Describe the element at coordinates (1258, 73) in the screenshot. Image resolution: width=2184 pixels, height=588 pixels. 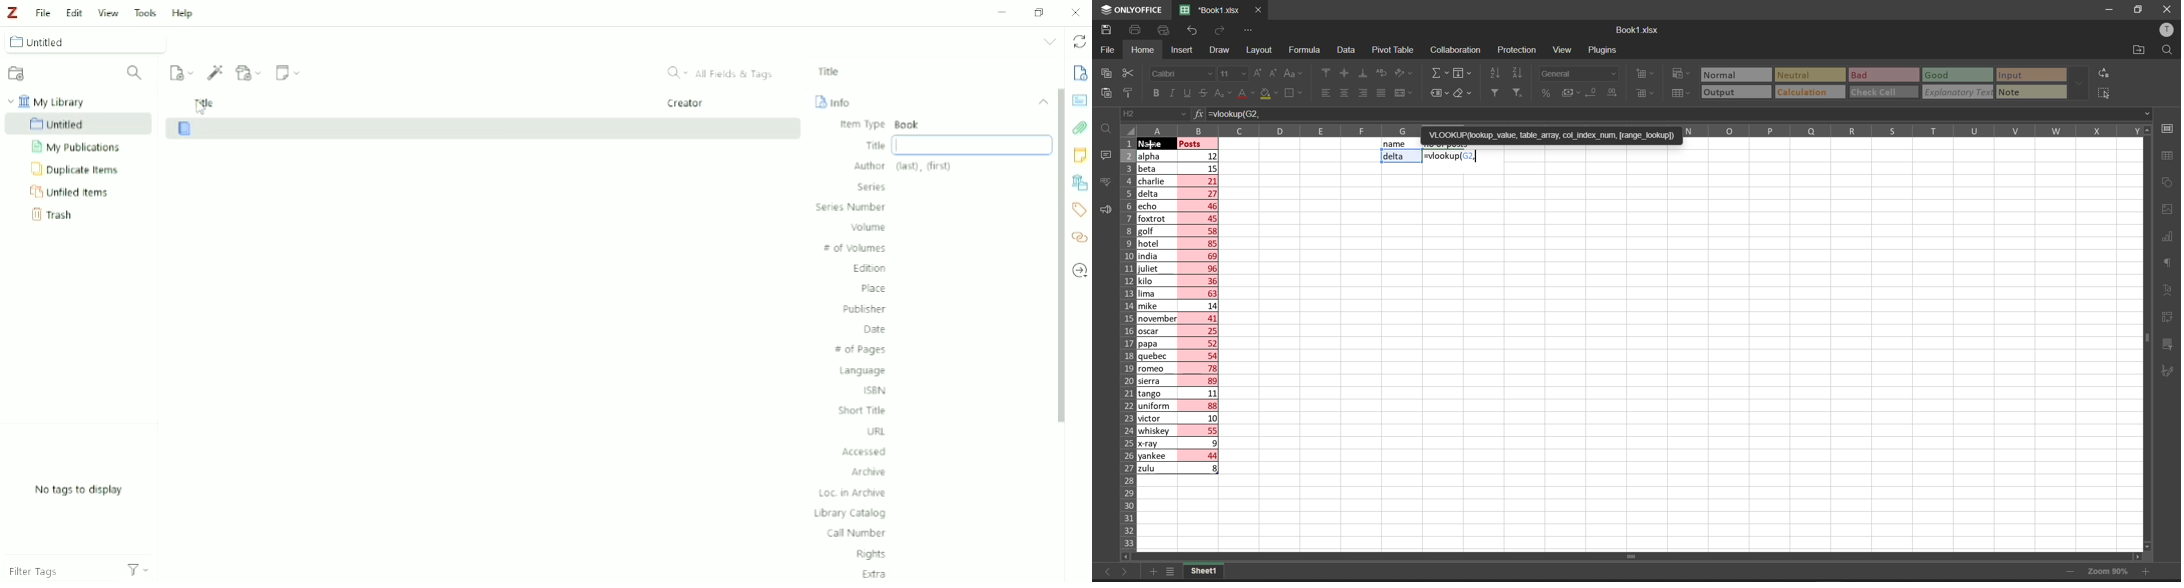
I see `increment font size` at that location.